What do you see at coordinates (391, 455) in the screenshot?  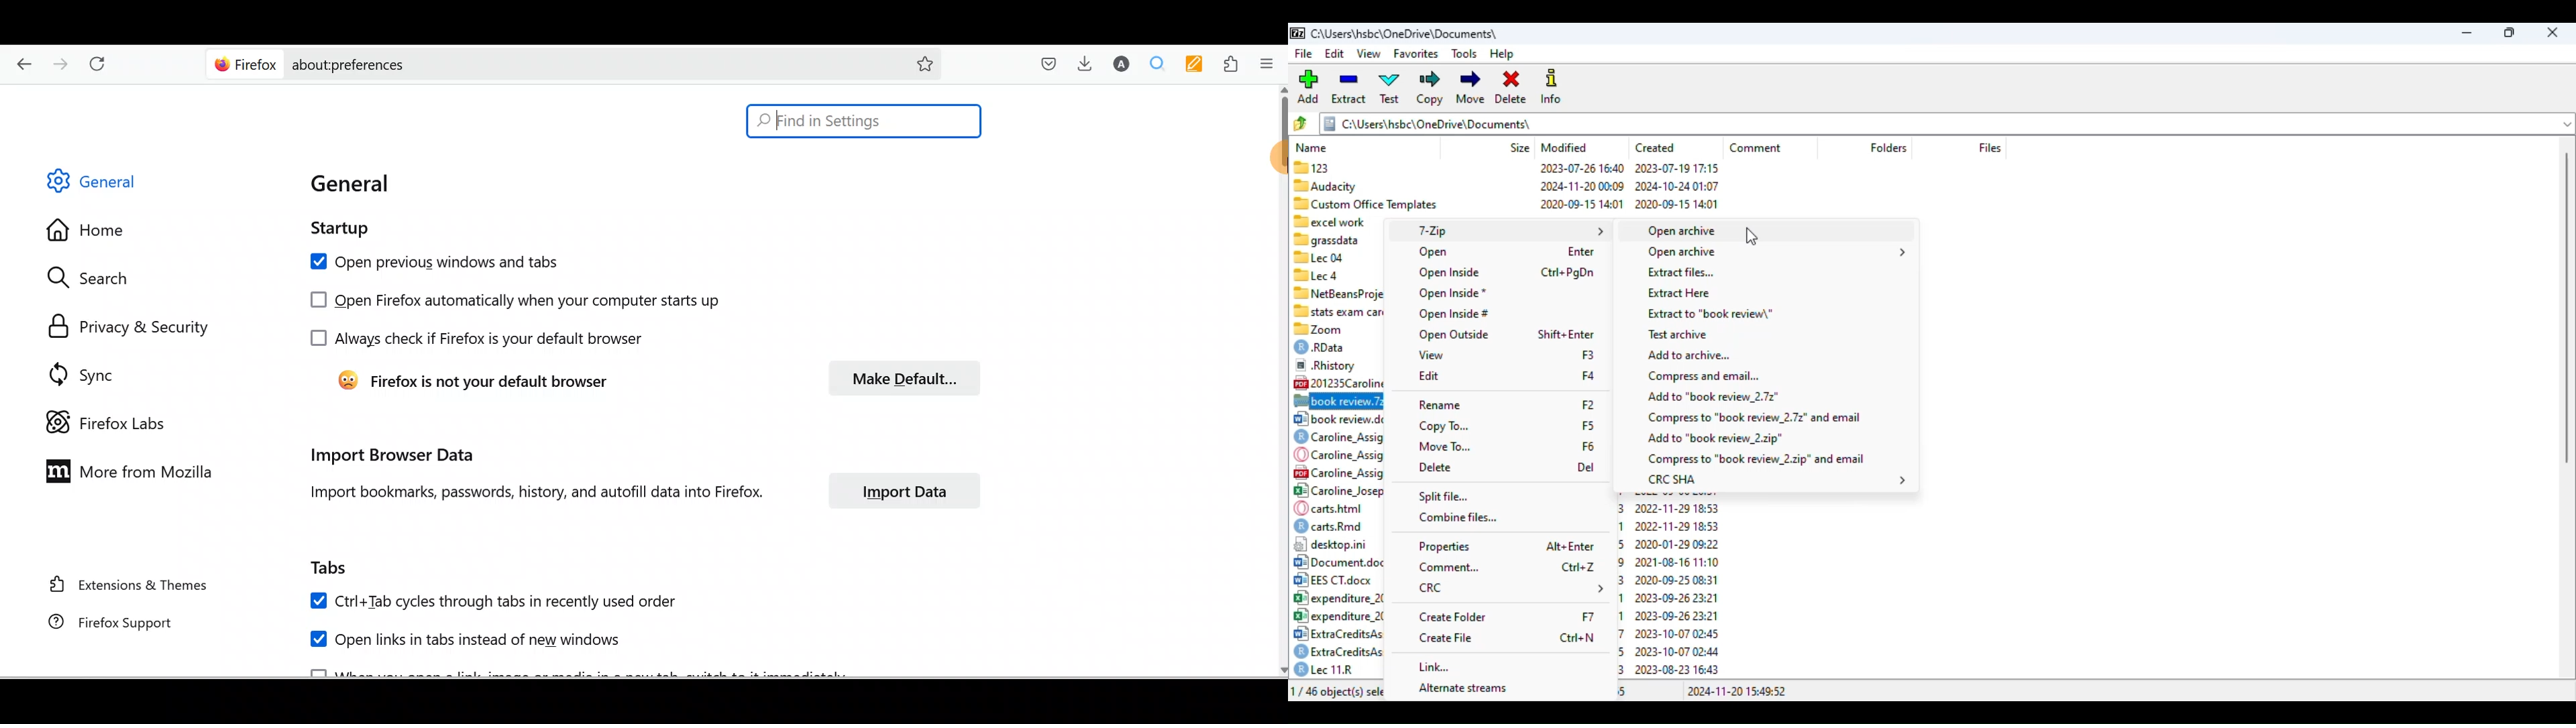 I see `Import browser data` at bounding box center [391, 455].